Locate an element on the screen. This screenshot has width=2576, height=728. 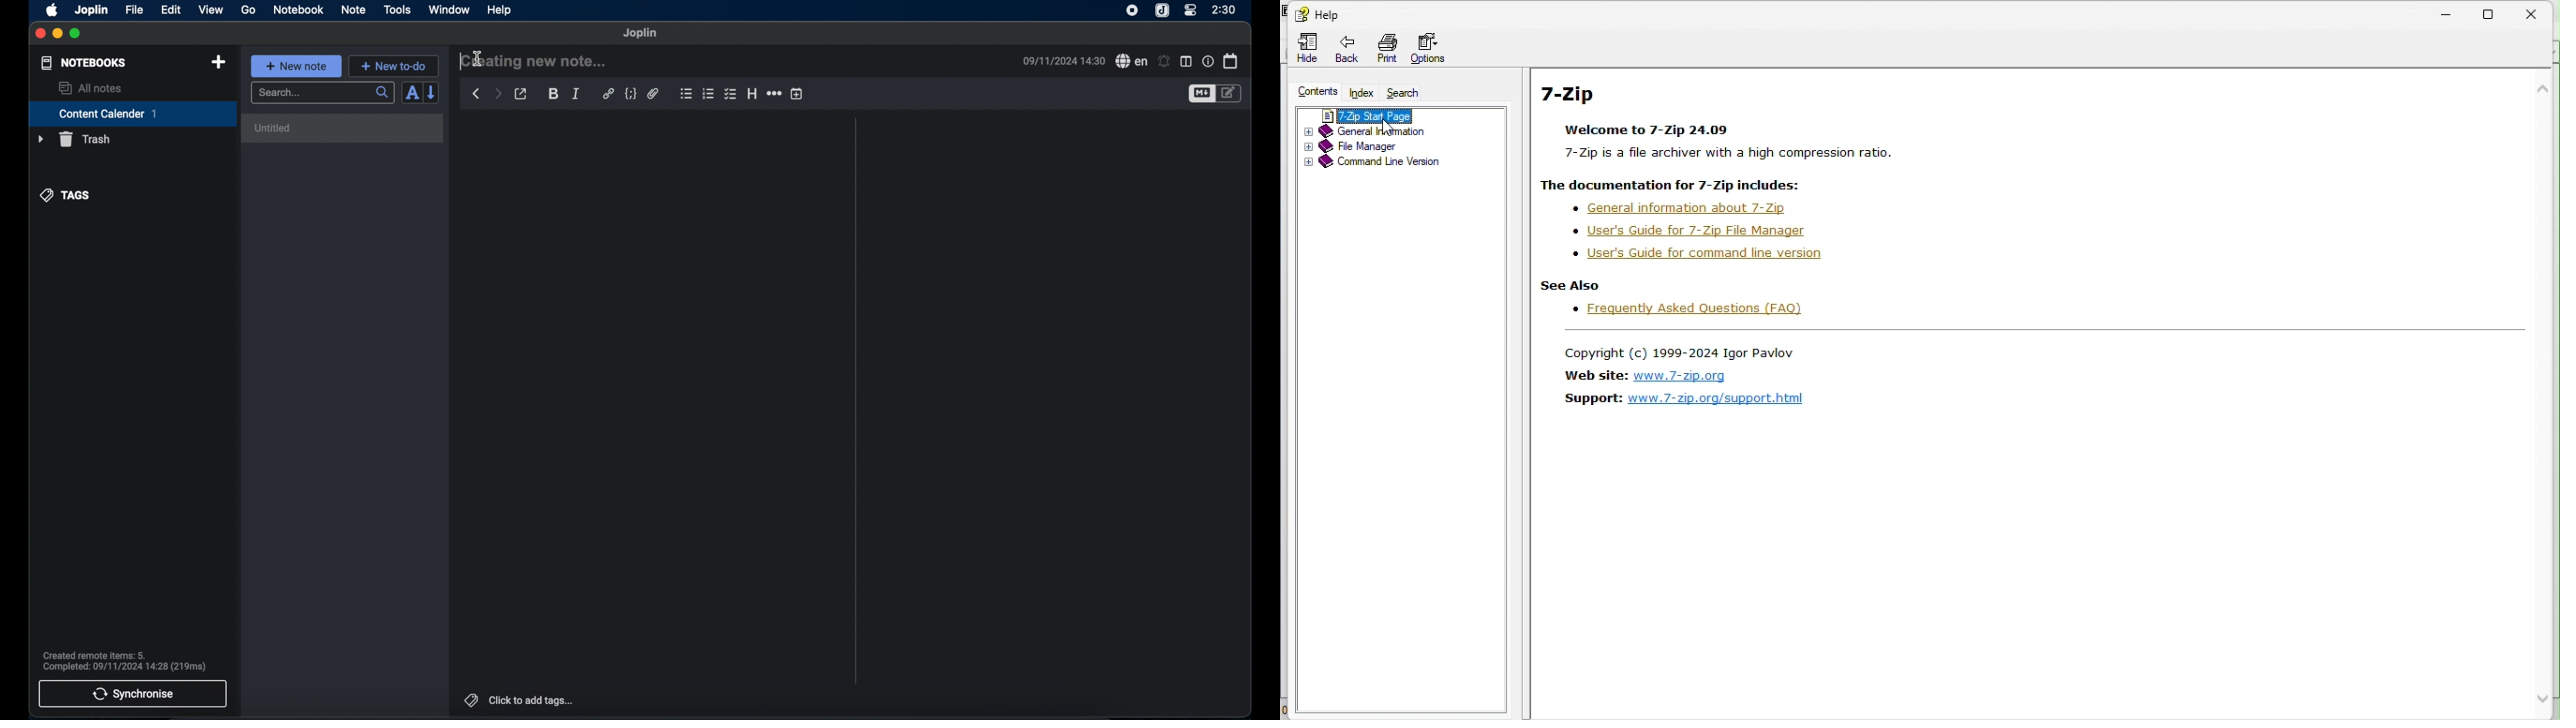
i beam cursor is located at coordinates (479, 60).